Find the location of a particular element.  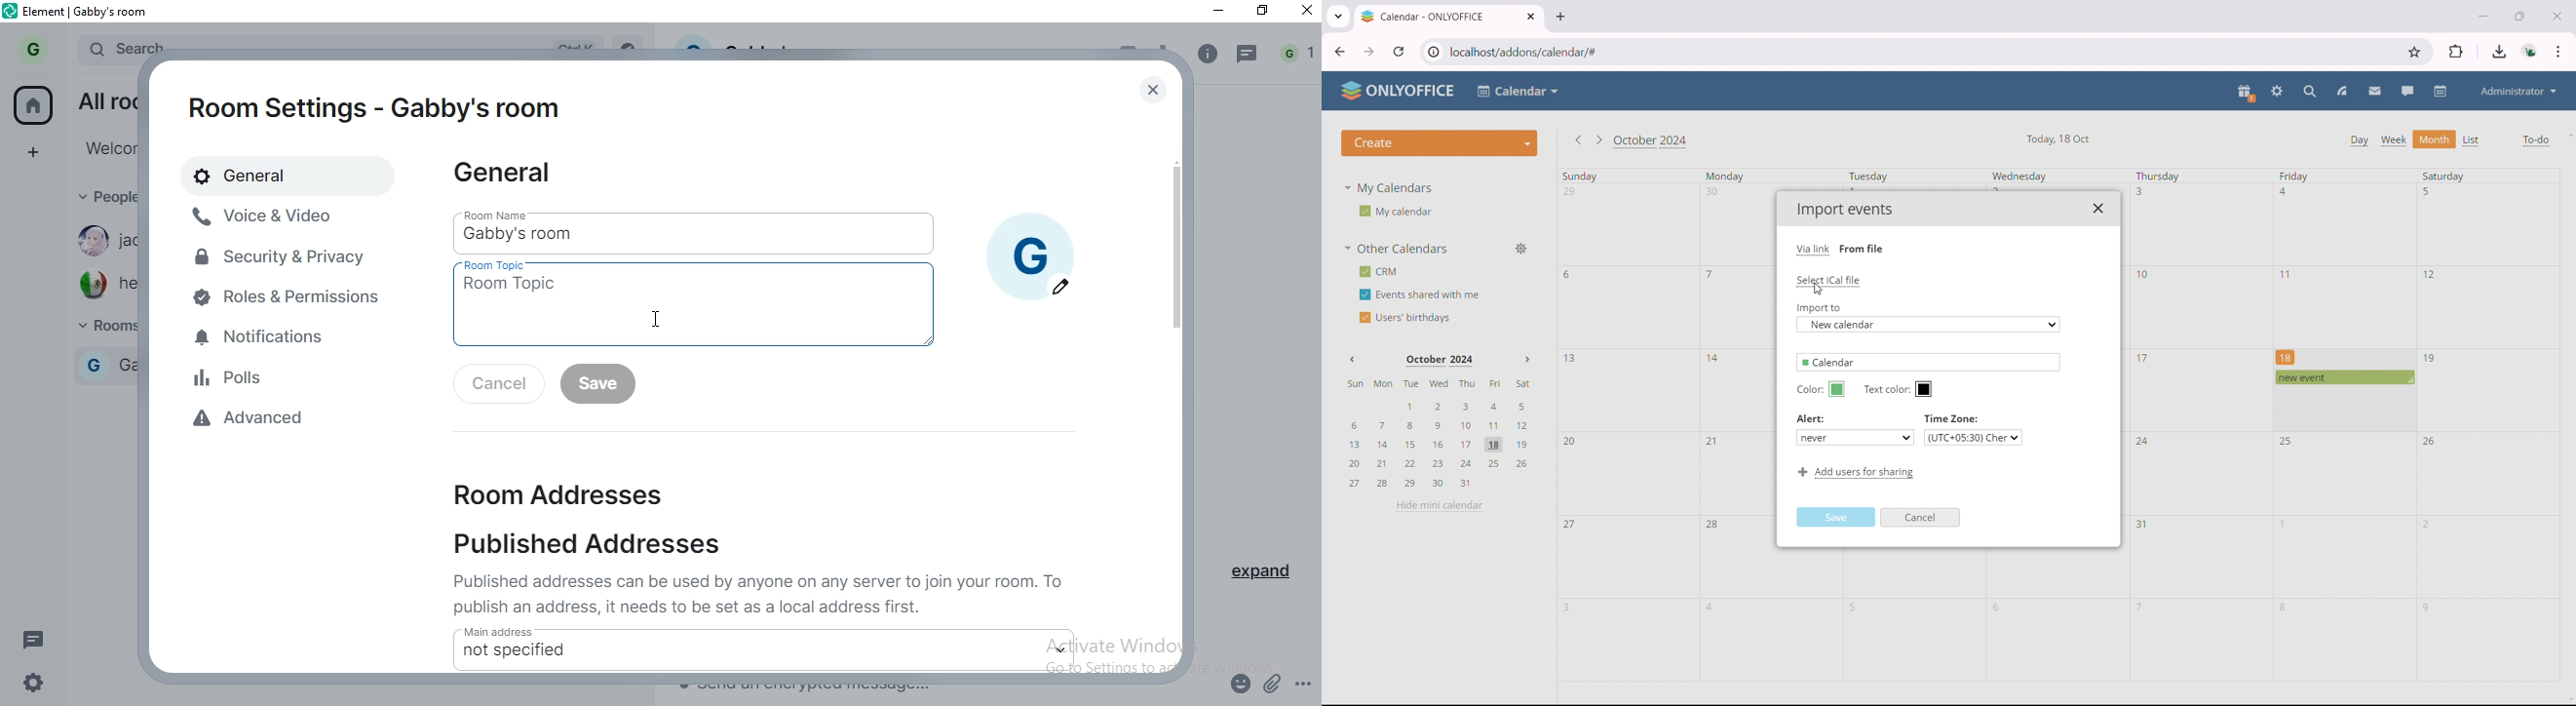

events shared with me is located at coordinates (1420, 294).